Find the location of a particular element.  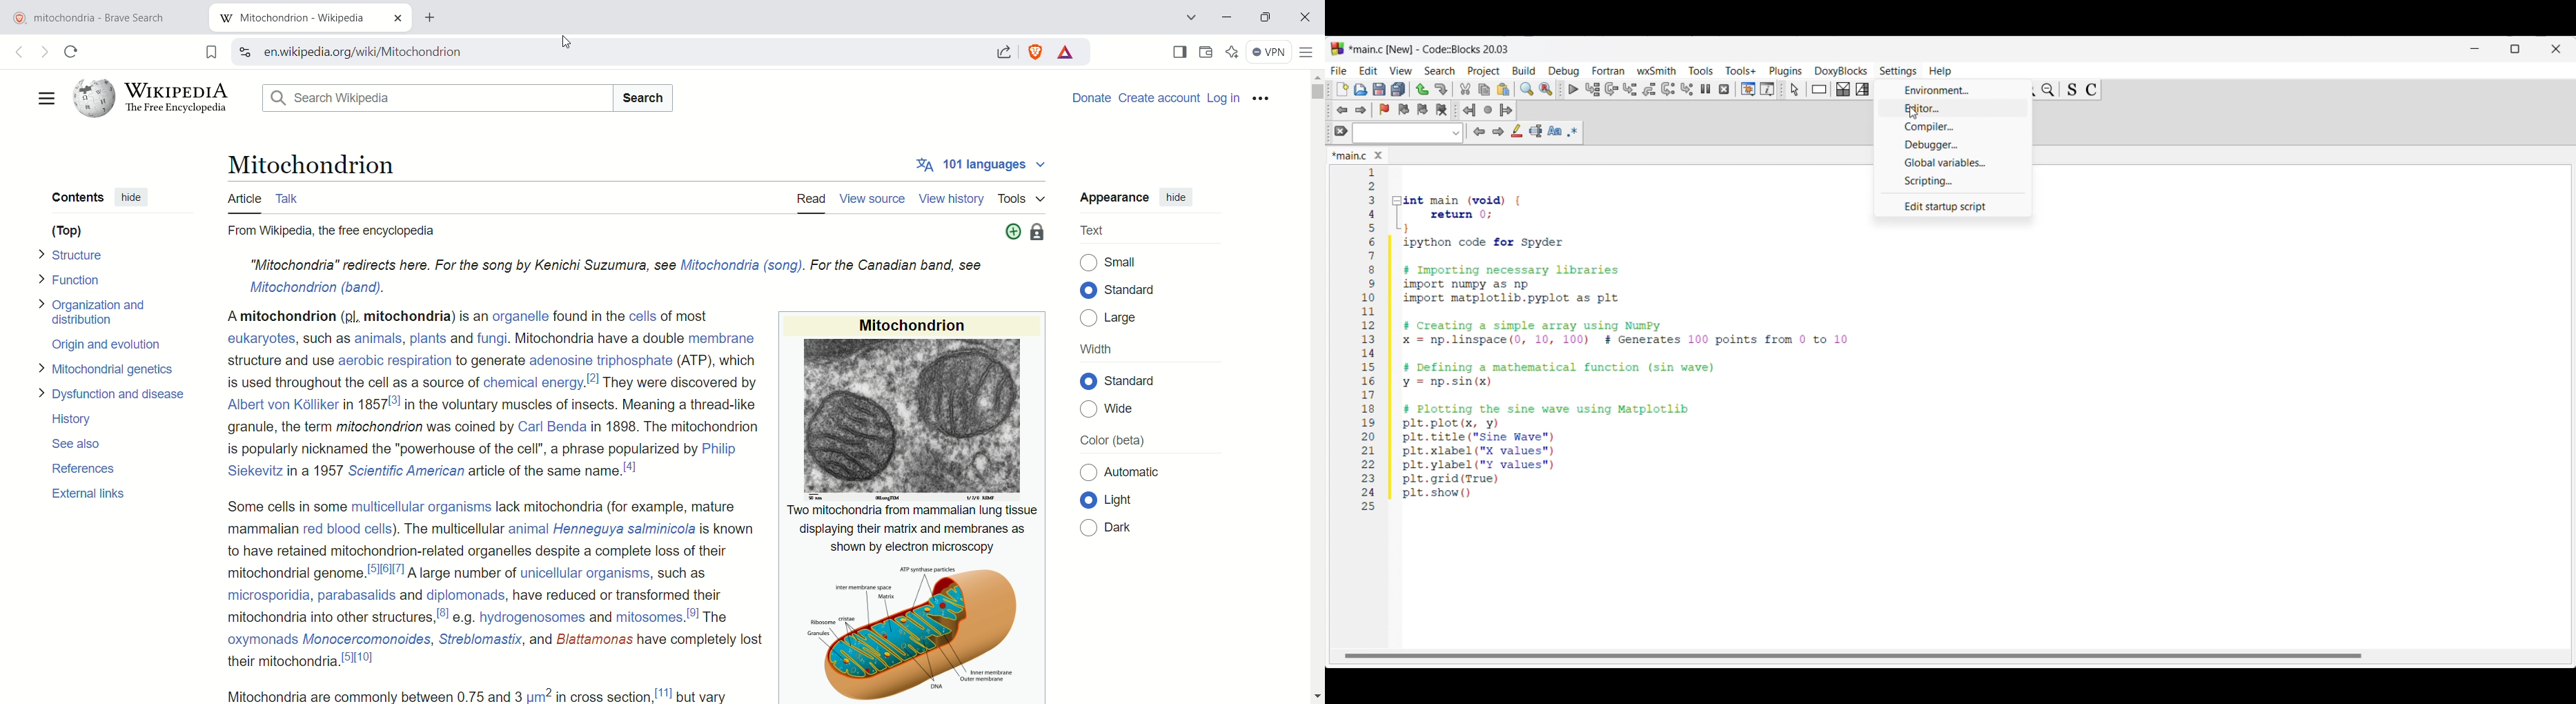

Plugins menu is located at coordinates (1786, 72).